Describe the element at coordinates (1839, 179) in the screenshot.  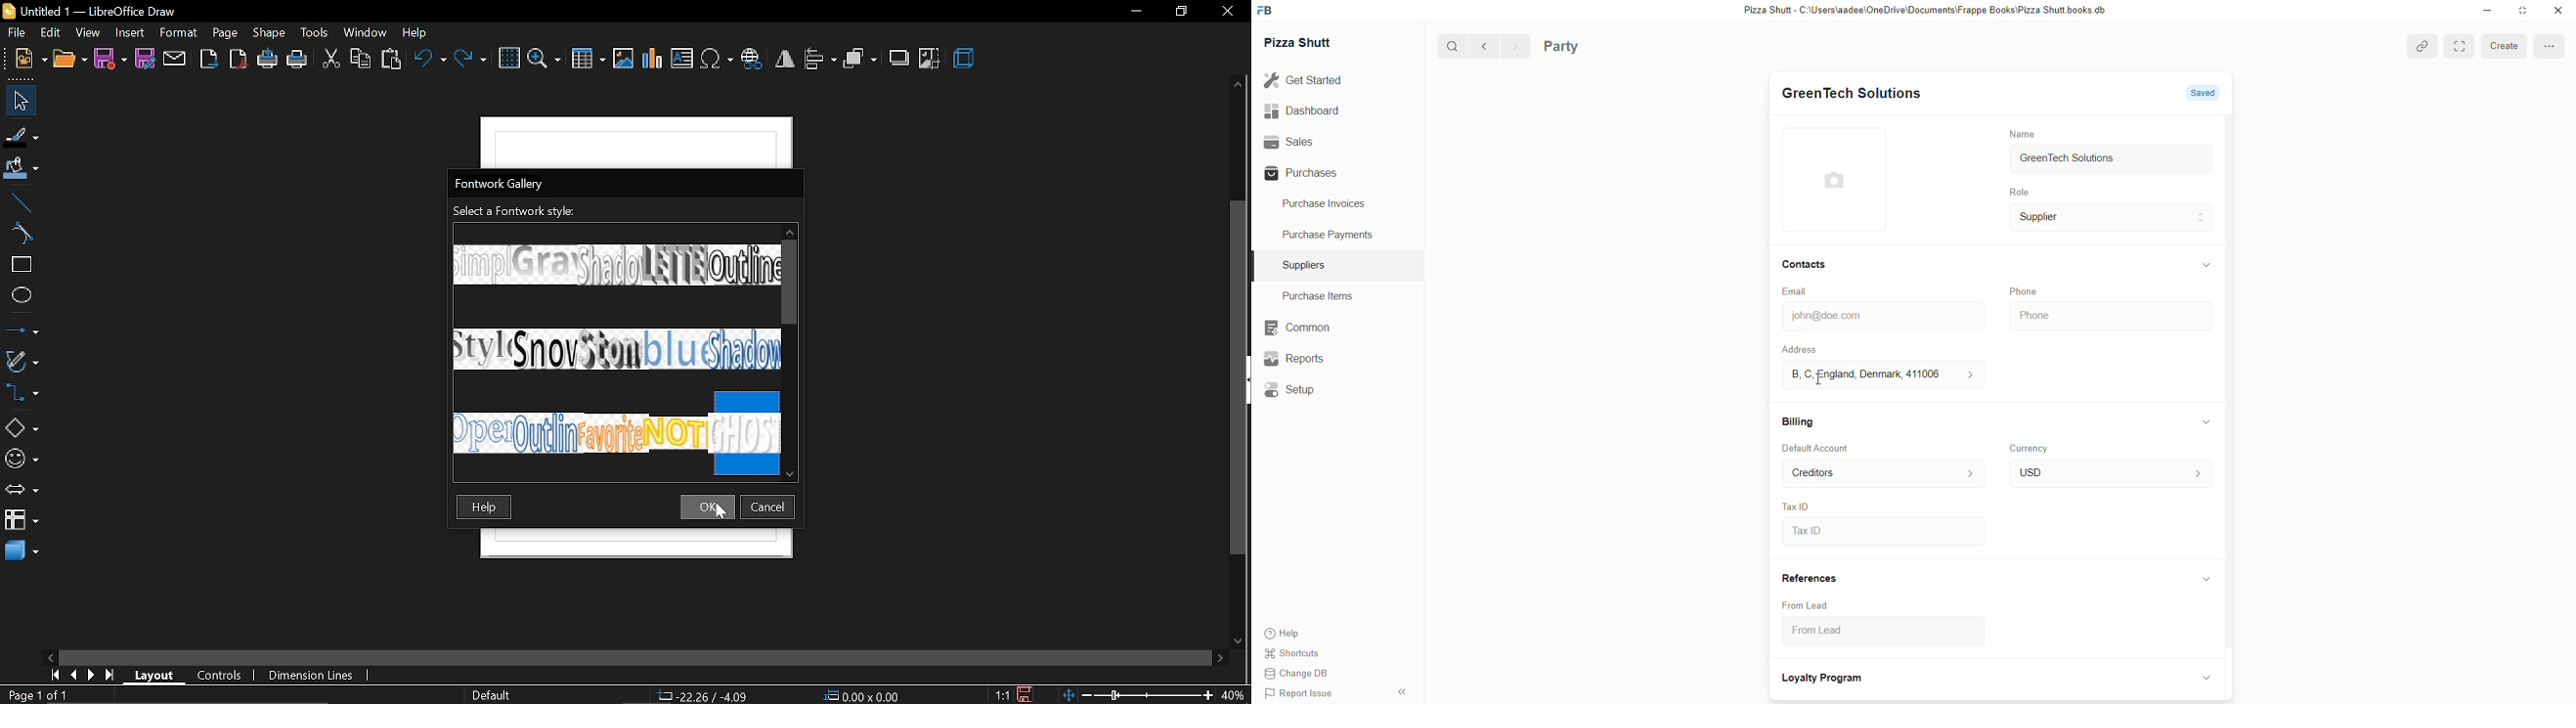
I see `placeholder for image` at that location.